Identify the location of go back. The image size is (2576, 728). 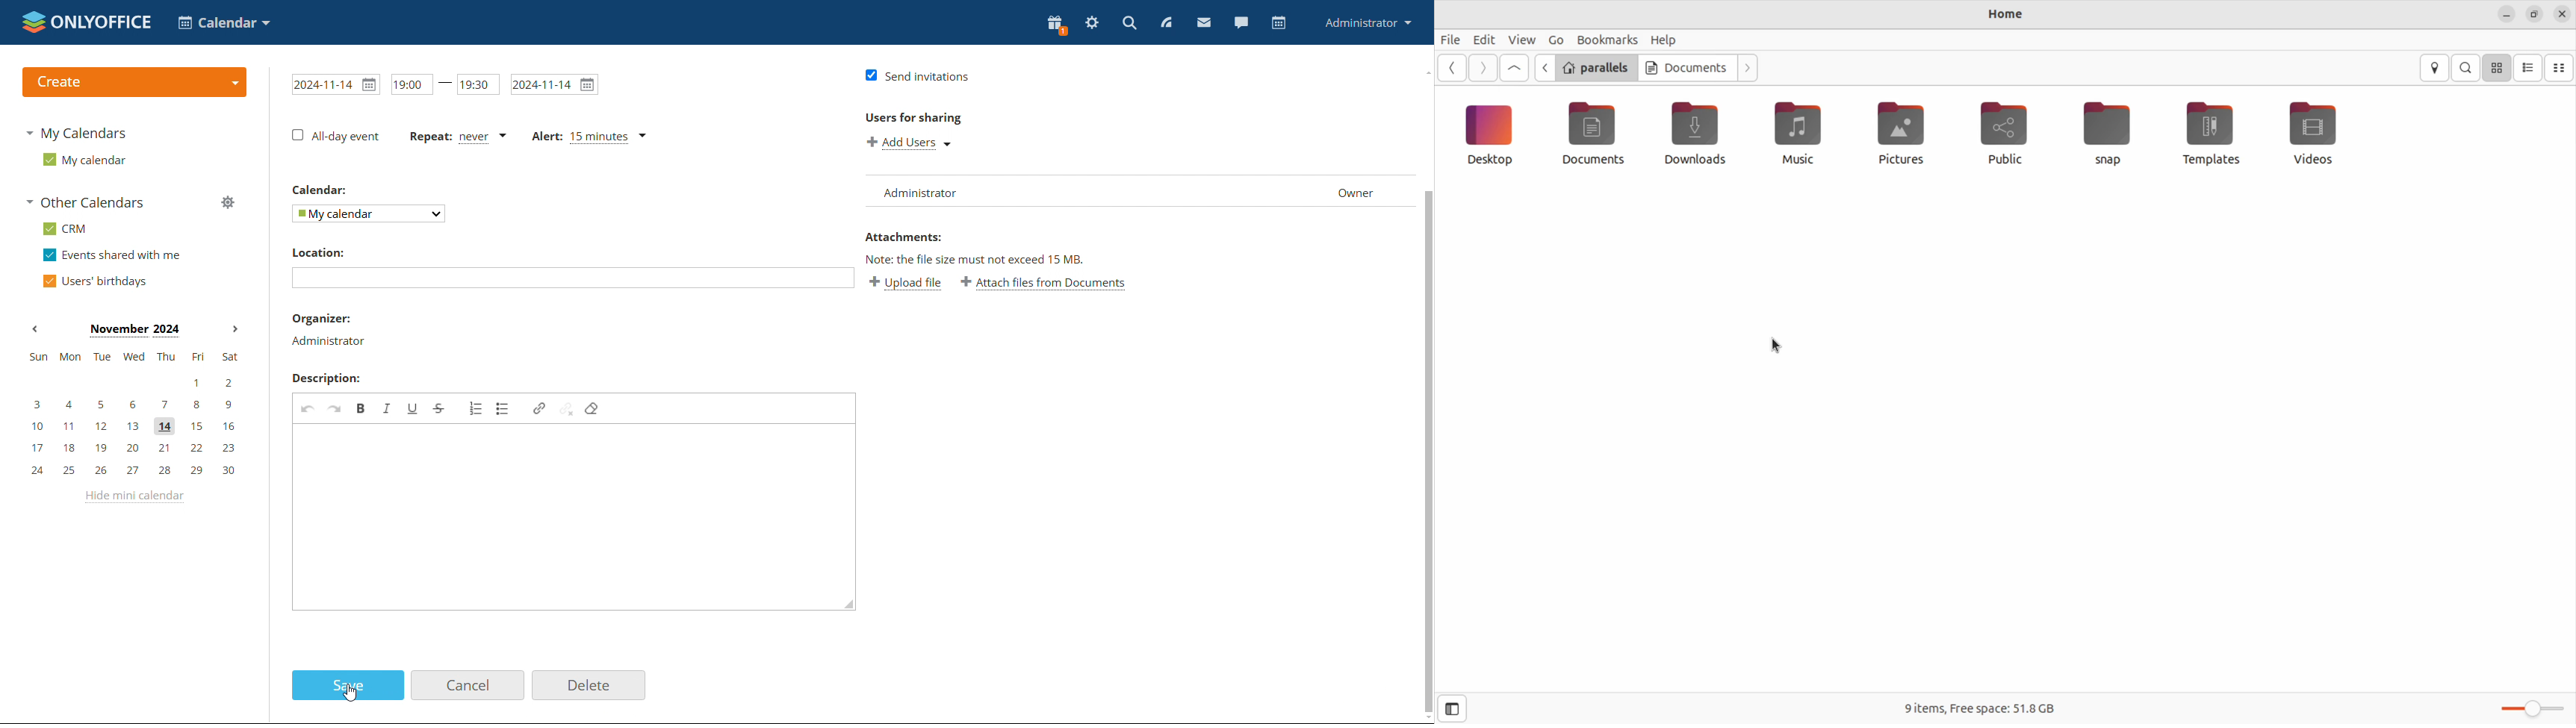
(1544, 68).